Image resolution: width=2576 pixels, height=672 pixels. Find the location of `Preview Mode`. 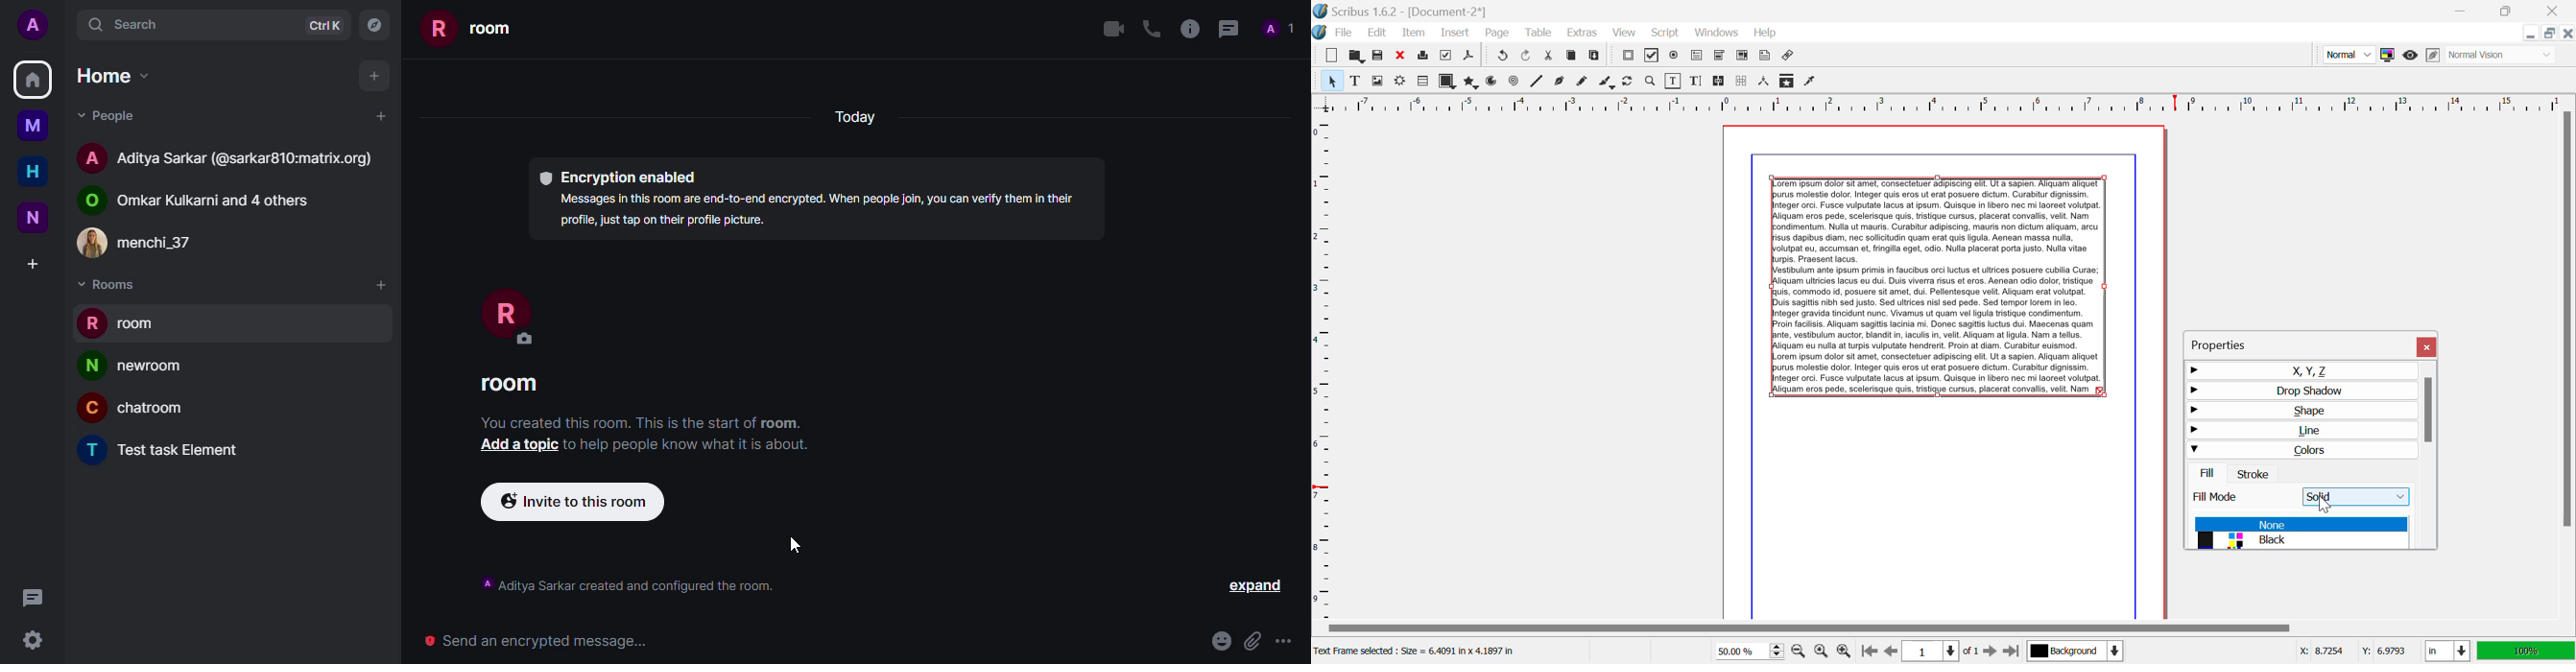

Preview Mode is located at coordinates (2348, 54).